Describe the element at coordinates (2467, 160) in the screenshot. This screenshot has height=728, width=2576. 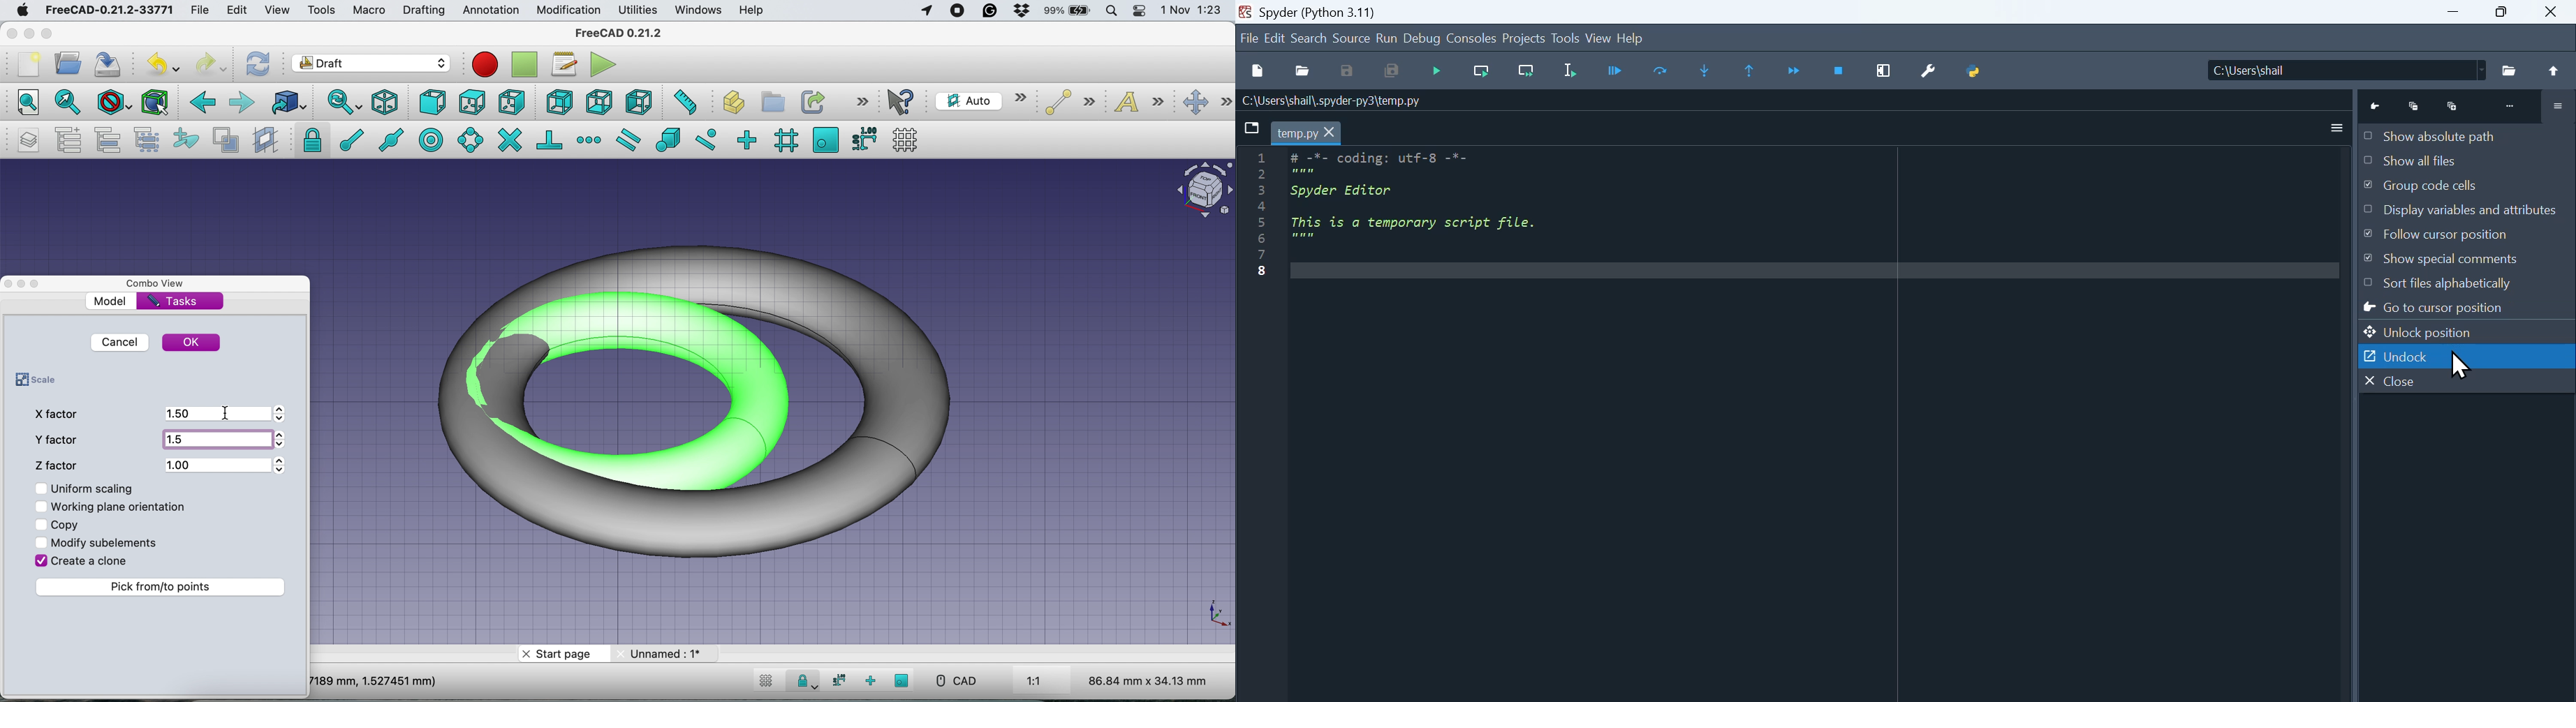
I see `Show all files` at that location.